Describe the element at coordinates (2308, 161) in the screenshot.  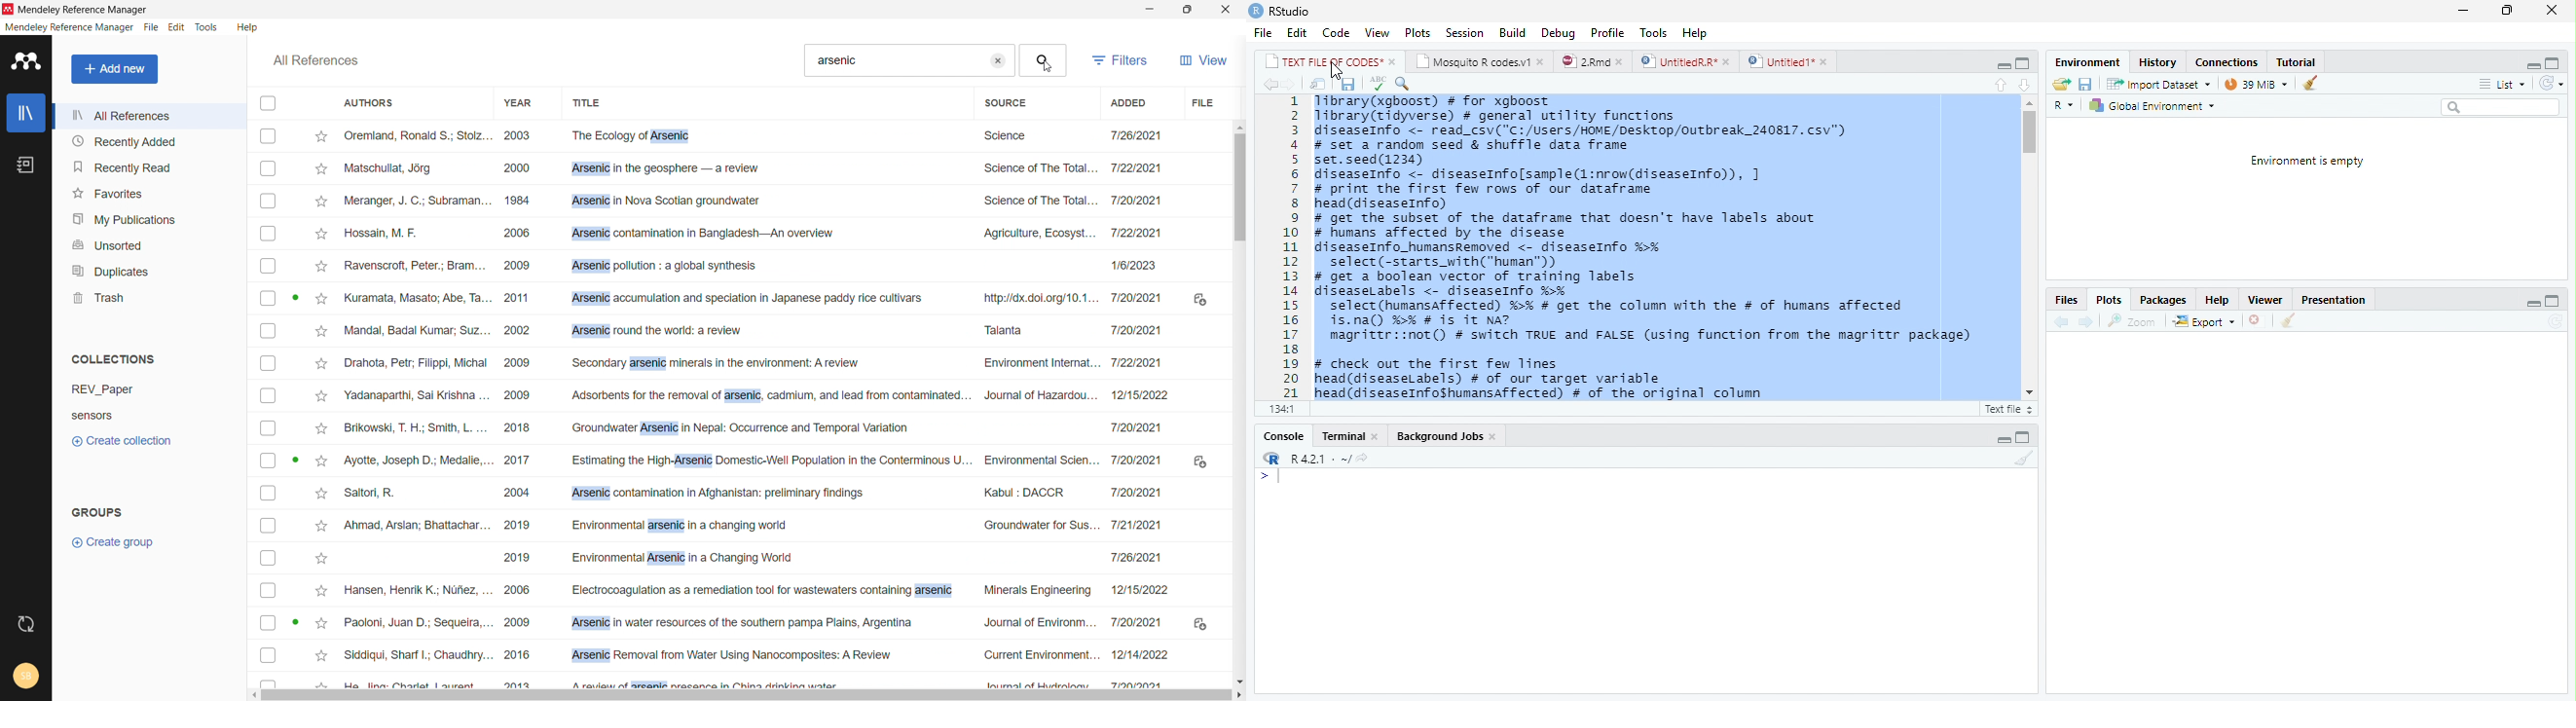
I see `Environment is empty` at that location.